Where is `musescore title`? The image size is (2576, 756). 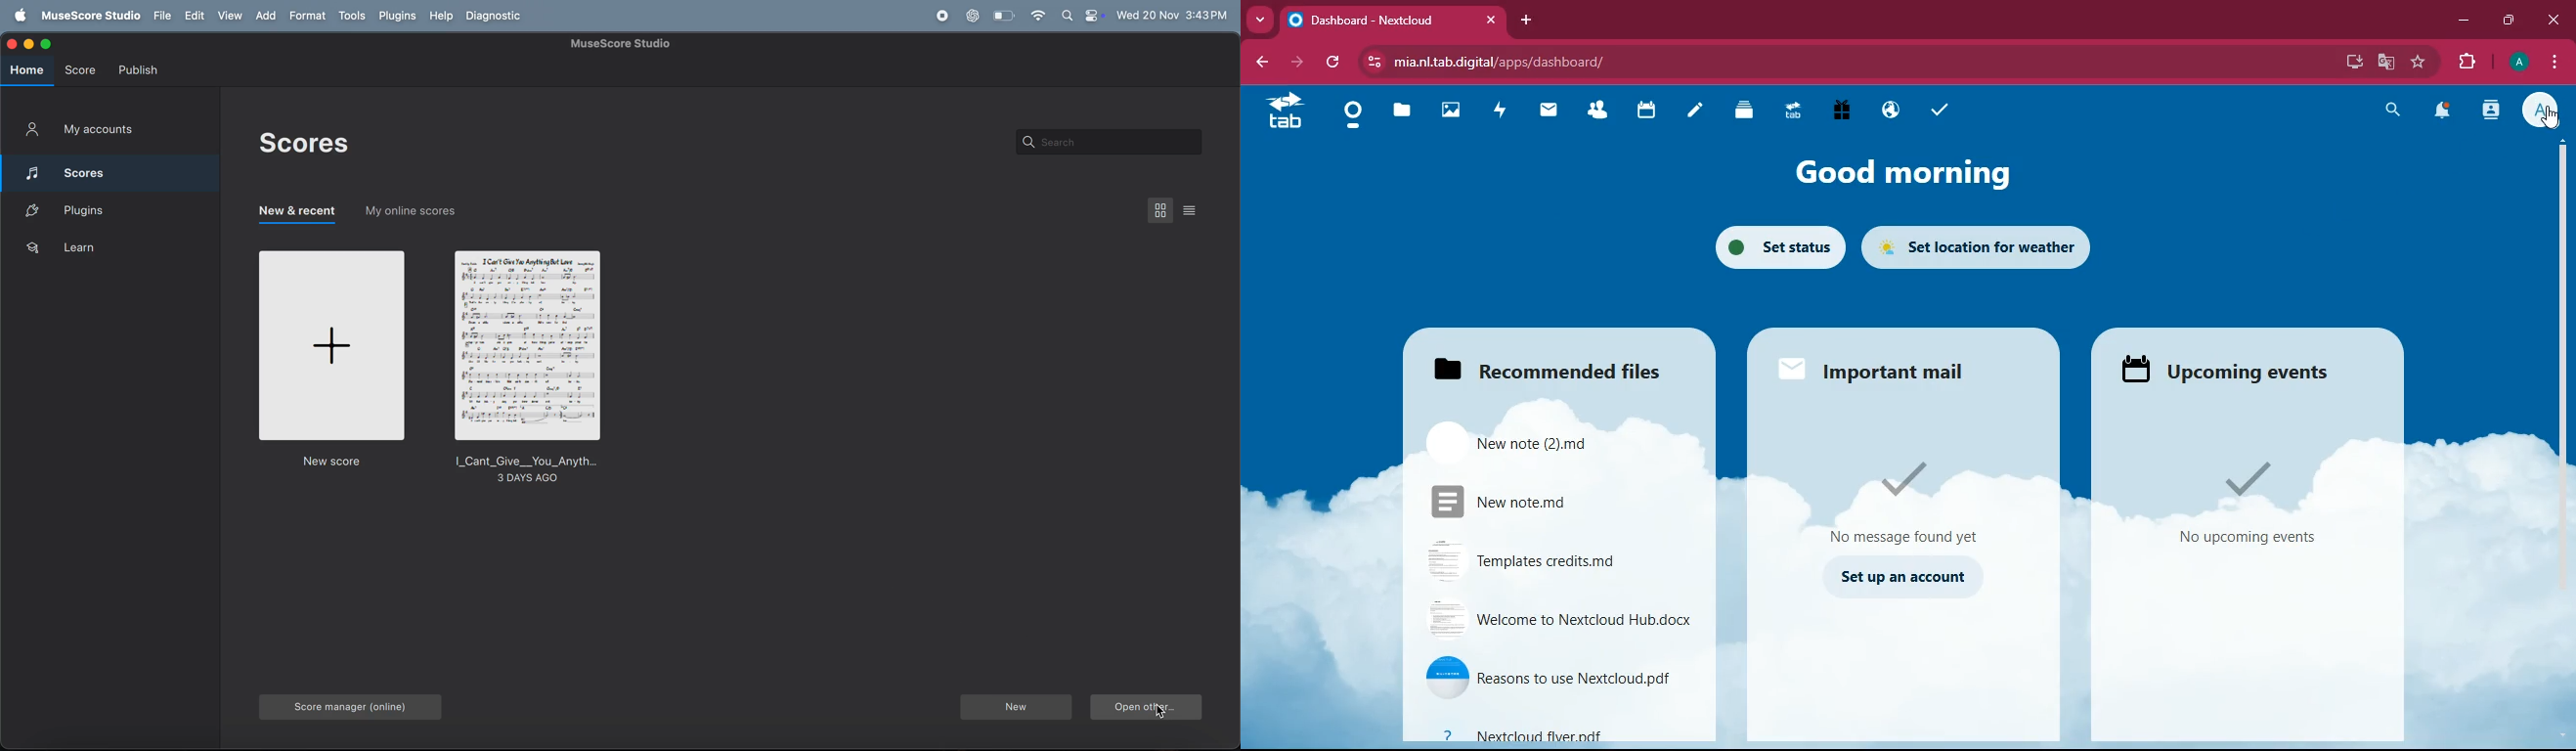
musescore title is located at coordinates (620, 44).